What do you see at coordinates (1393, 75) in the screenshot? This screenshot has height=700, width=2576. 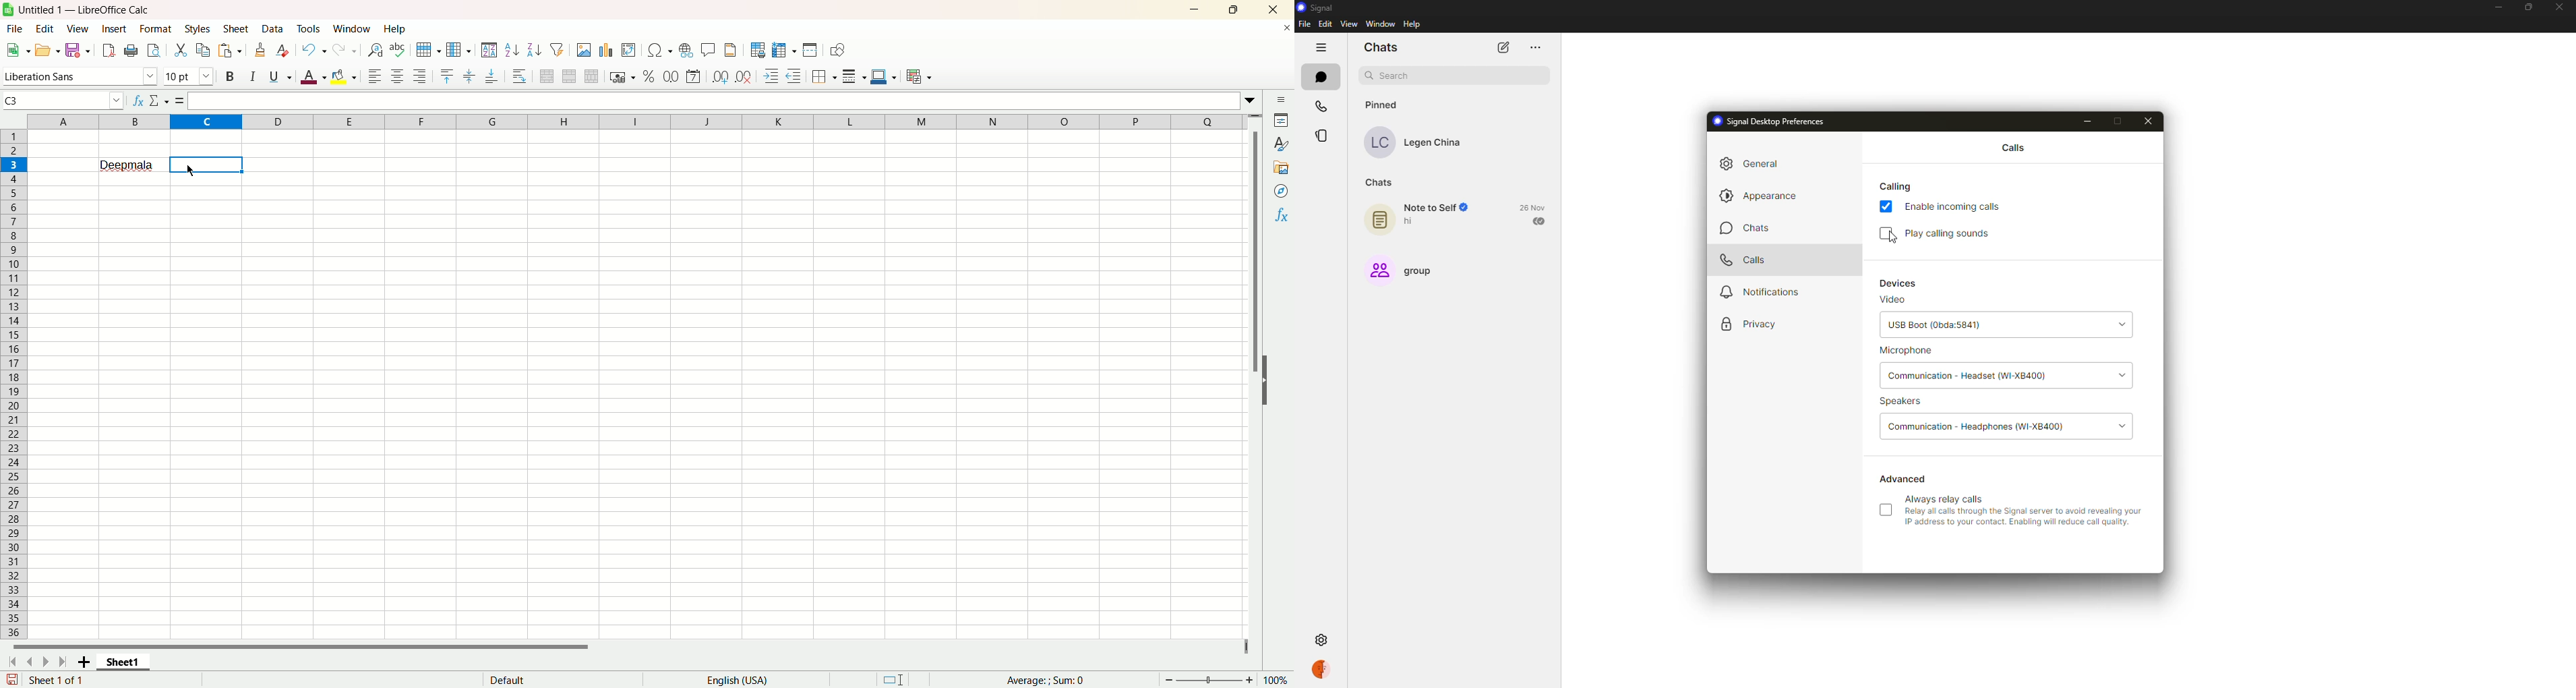 I see `search` at bounding box center [1393, 75].